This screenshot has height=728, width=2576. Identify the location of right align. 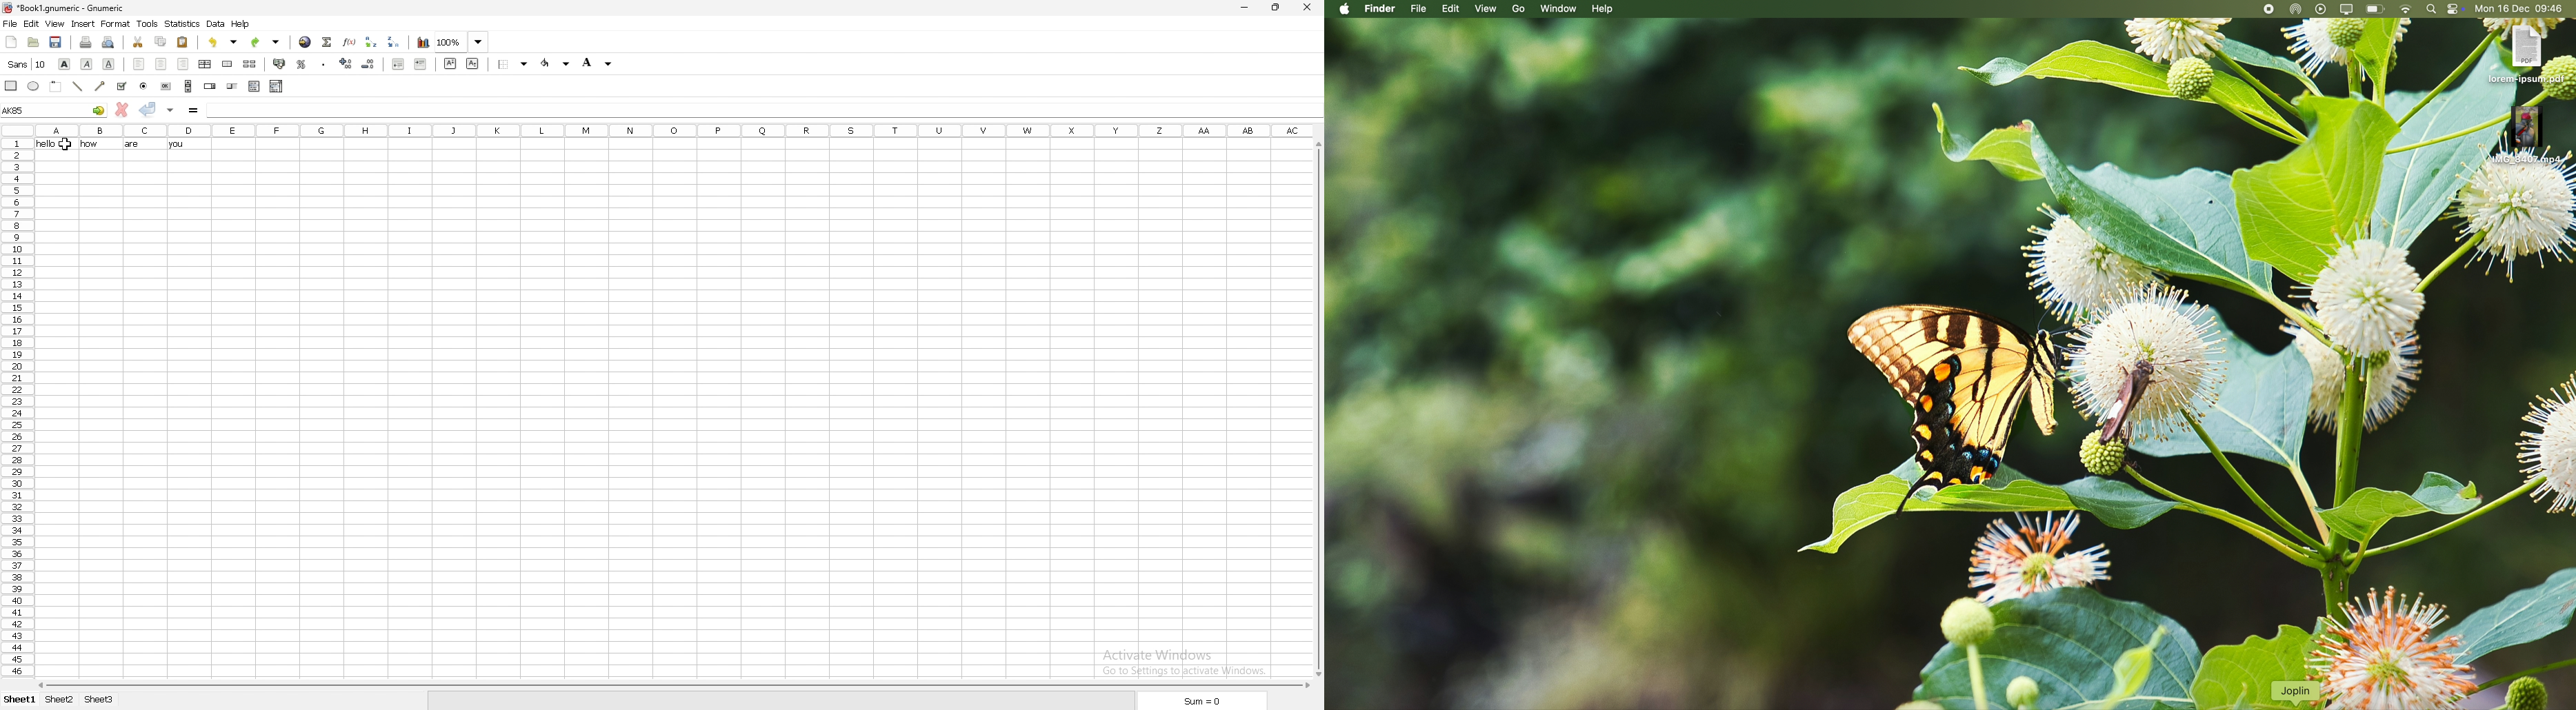
(183, 64).